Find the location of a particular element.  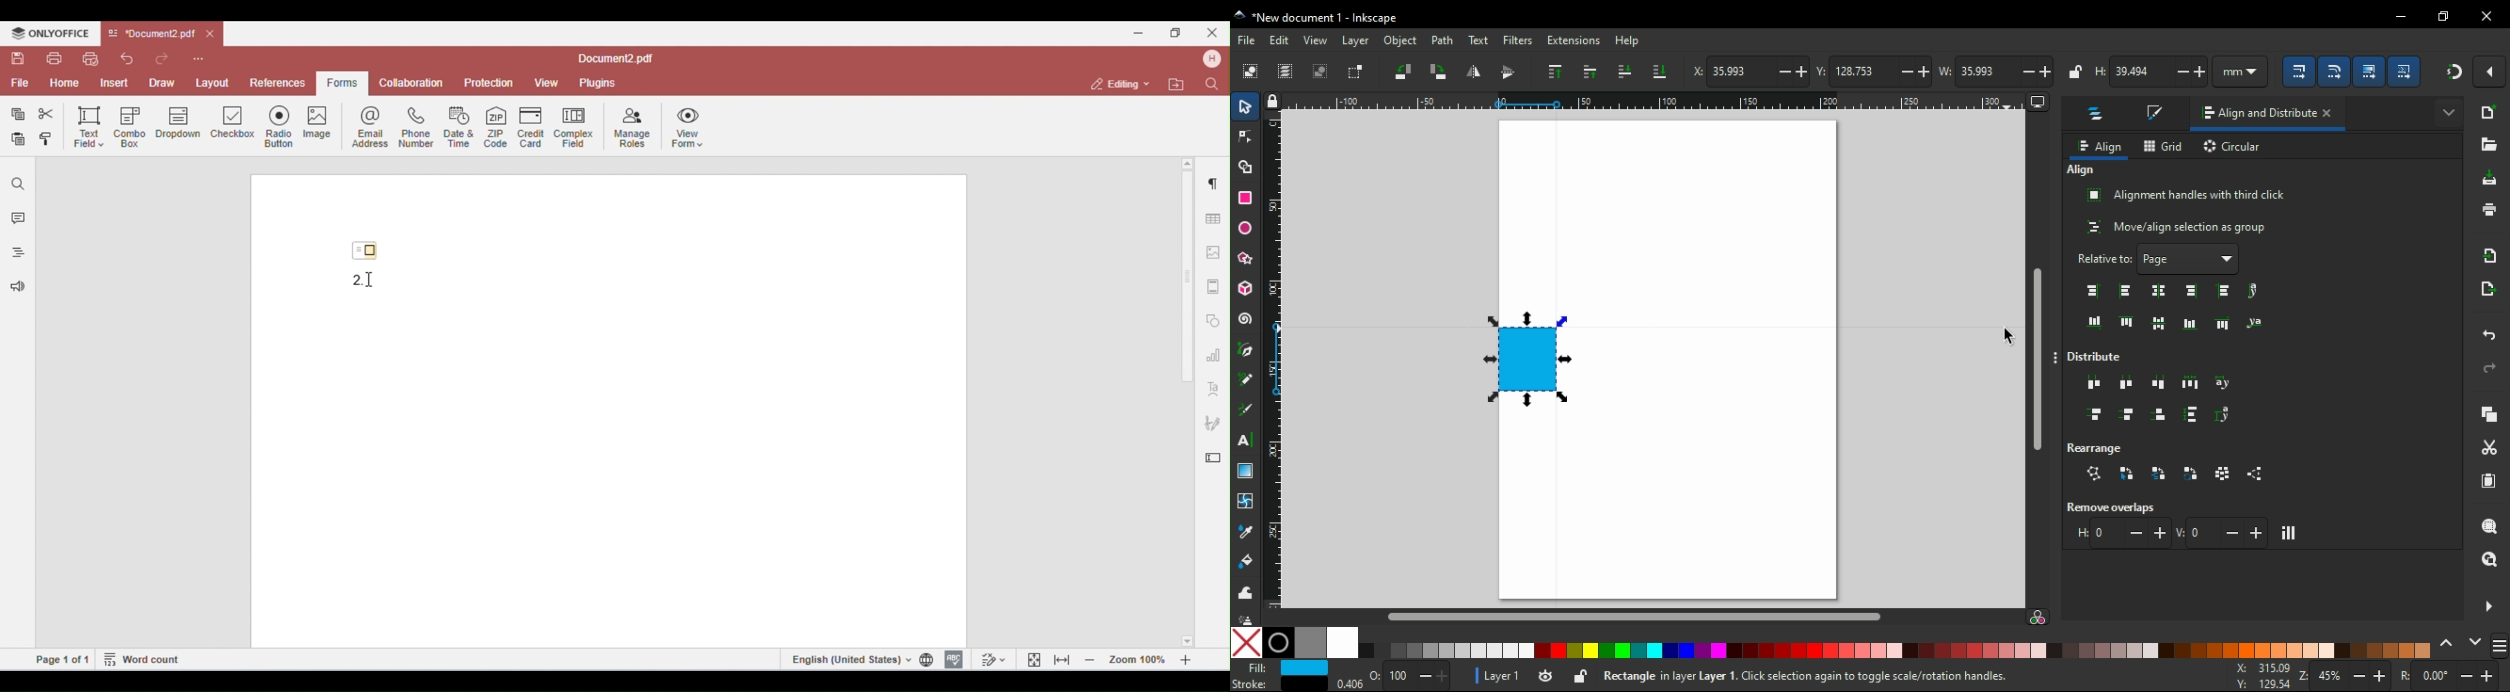

layer visibility is located at coordinates (1550, 676).